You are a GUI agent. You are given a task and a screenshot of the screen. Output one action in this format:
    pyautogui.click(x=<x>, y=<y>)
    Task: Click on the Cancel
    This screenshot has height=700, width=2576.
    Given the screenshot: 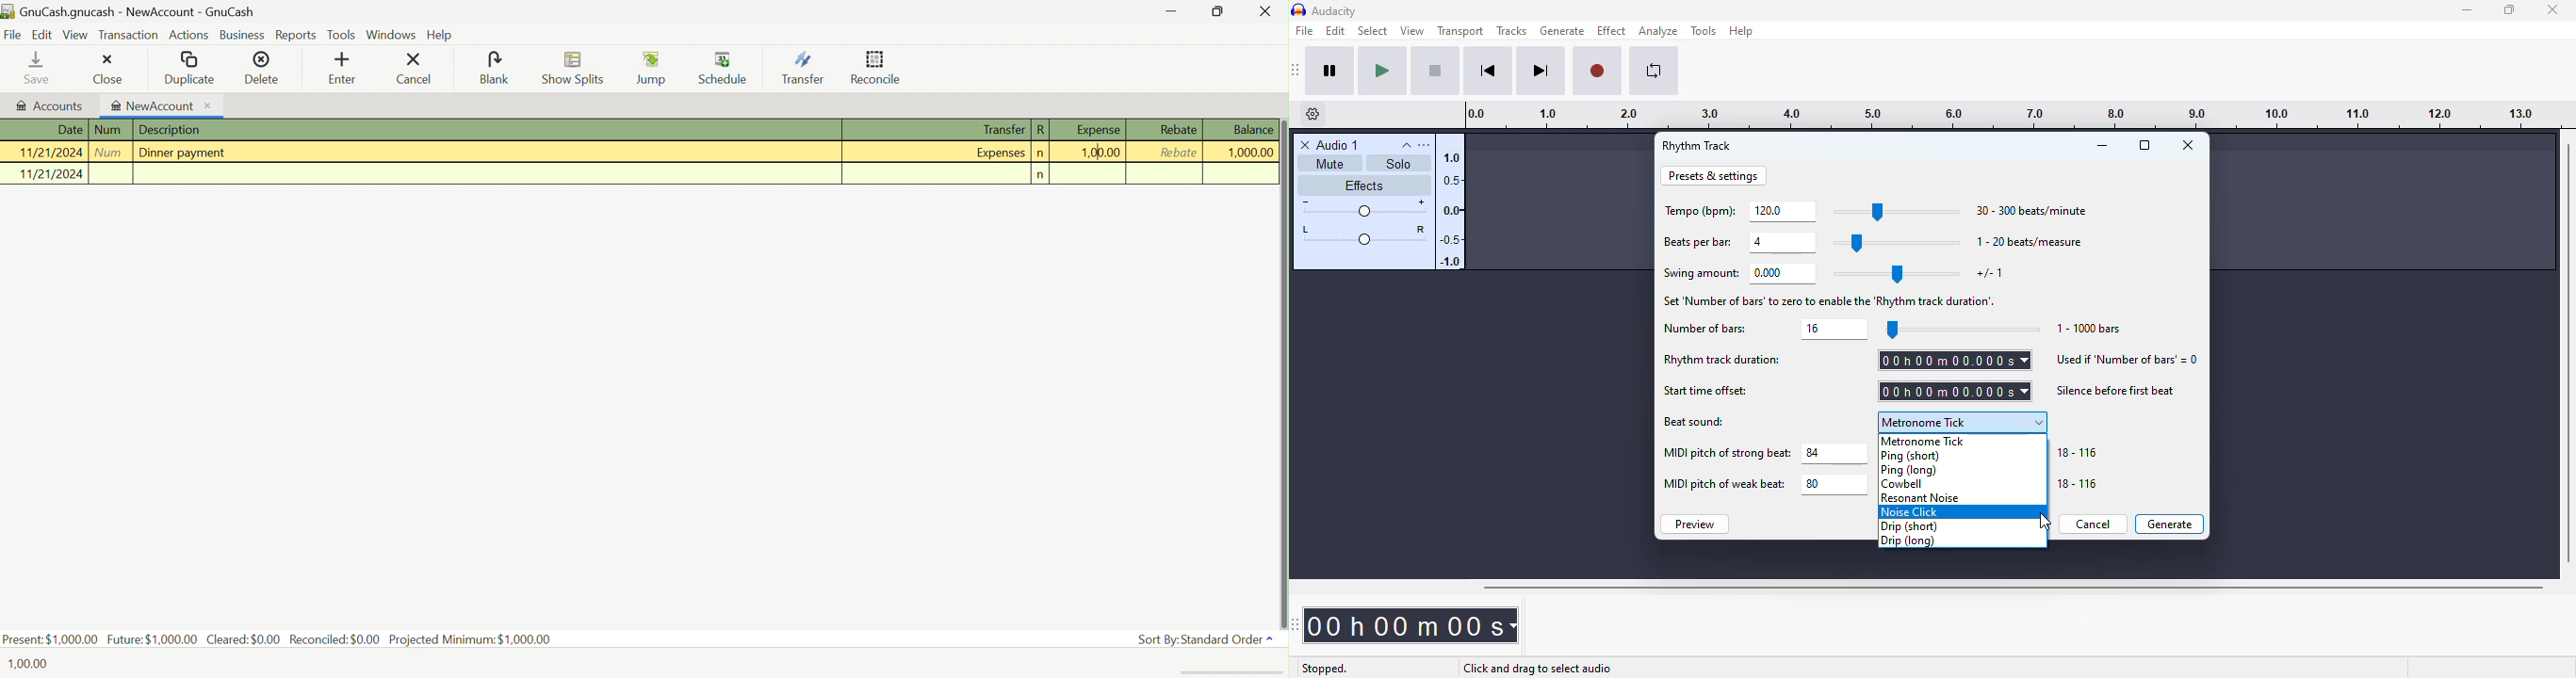 What is the action you would take?
    pyautogui.click(x=418, y=69)
    